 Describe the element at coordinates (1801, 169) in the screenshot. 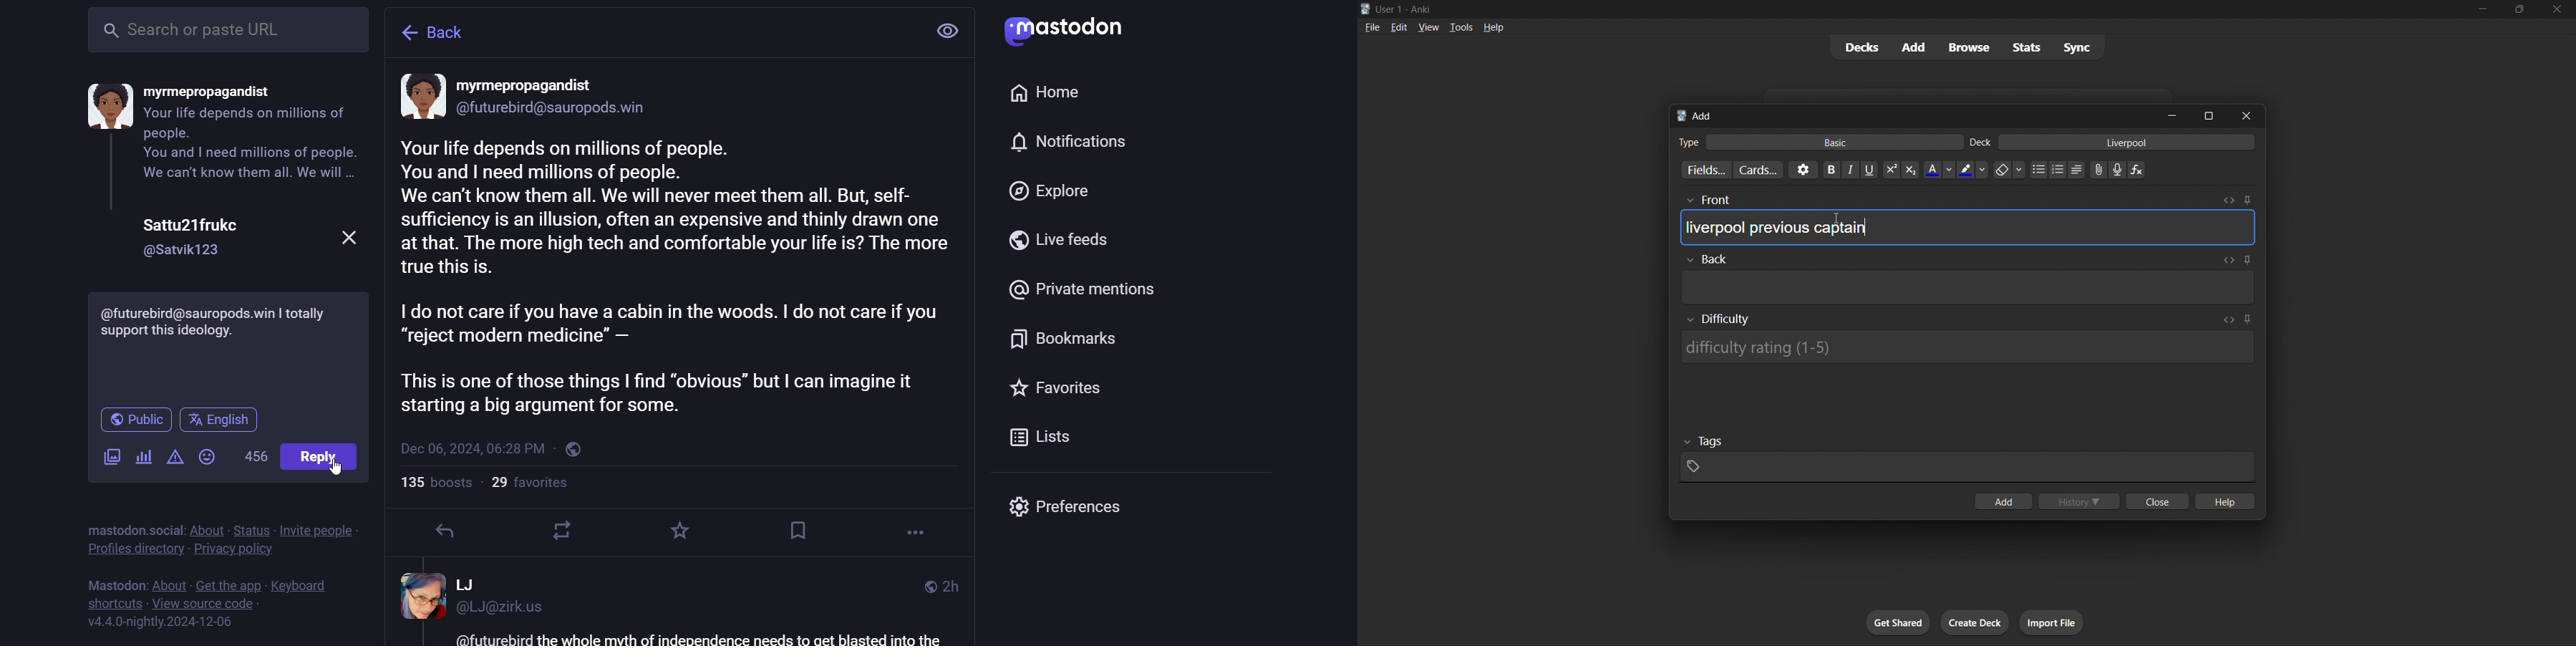

I see `options` at that location.